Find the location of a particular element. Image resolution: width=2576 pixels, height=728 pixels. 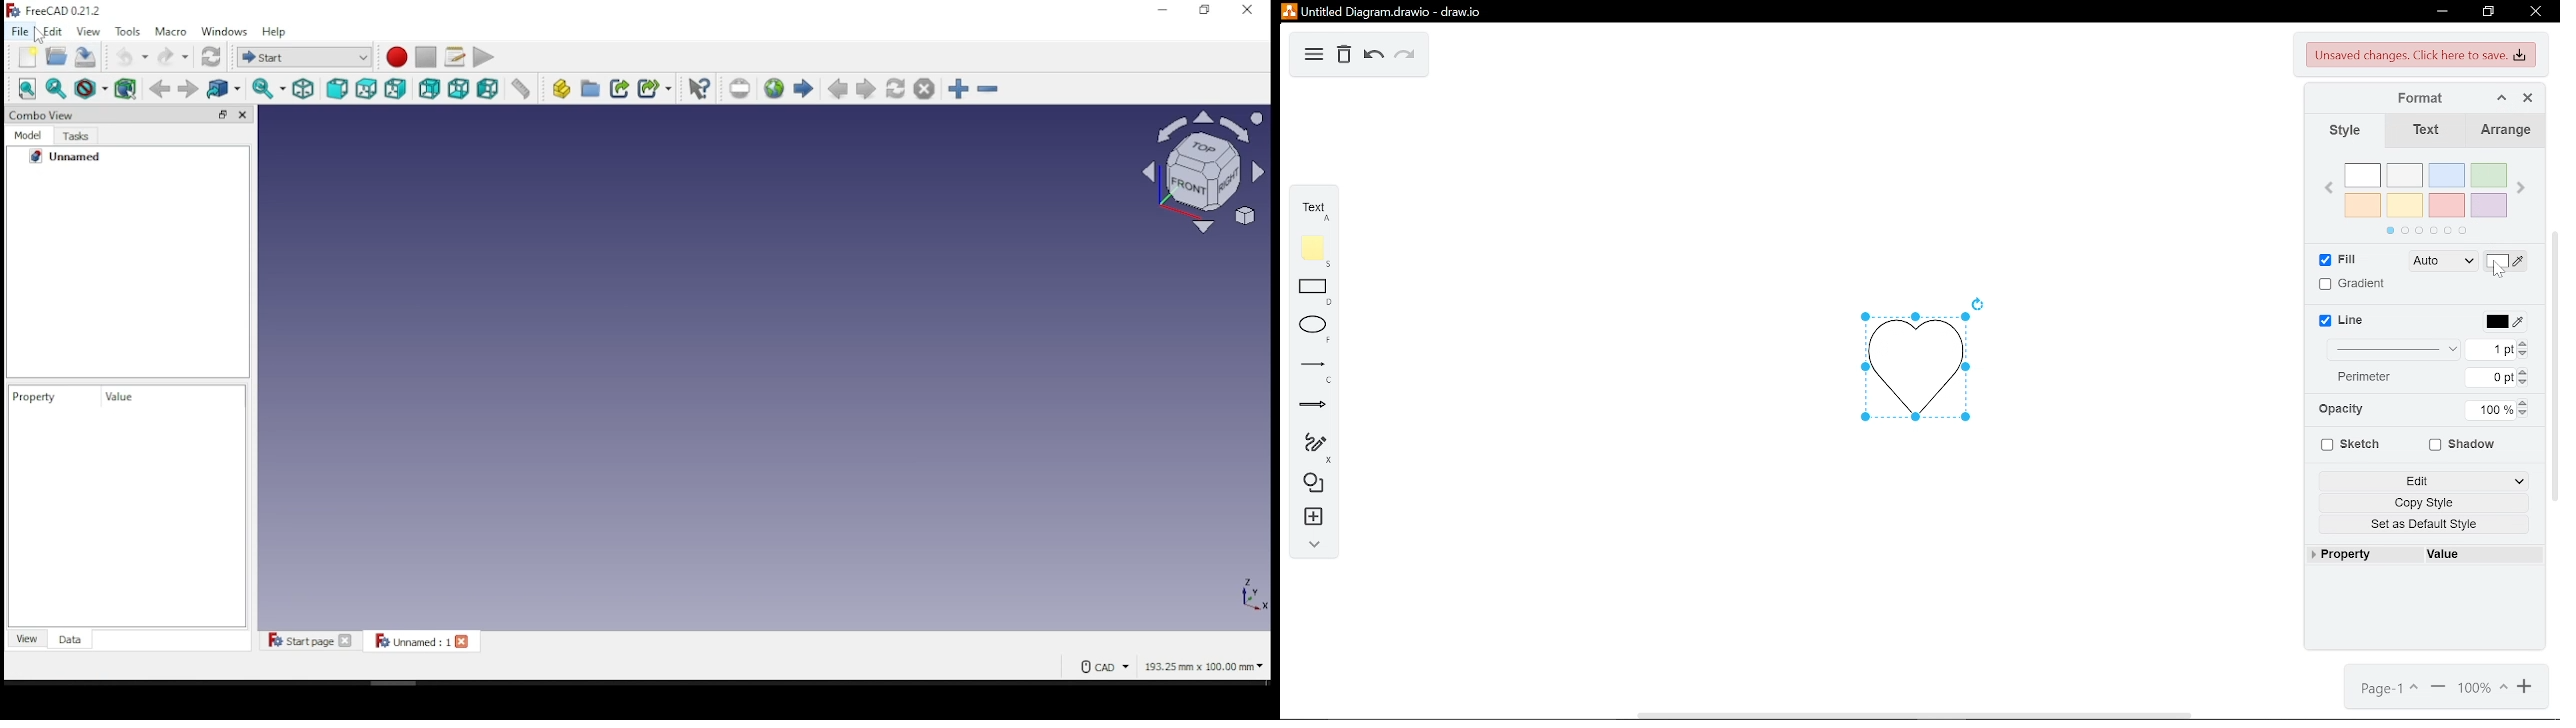

colors is located at coordinates (2426, 196).